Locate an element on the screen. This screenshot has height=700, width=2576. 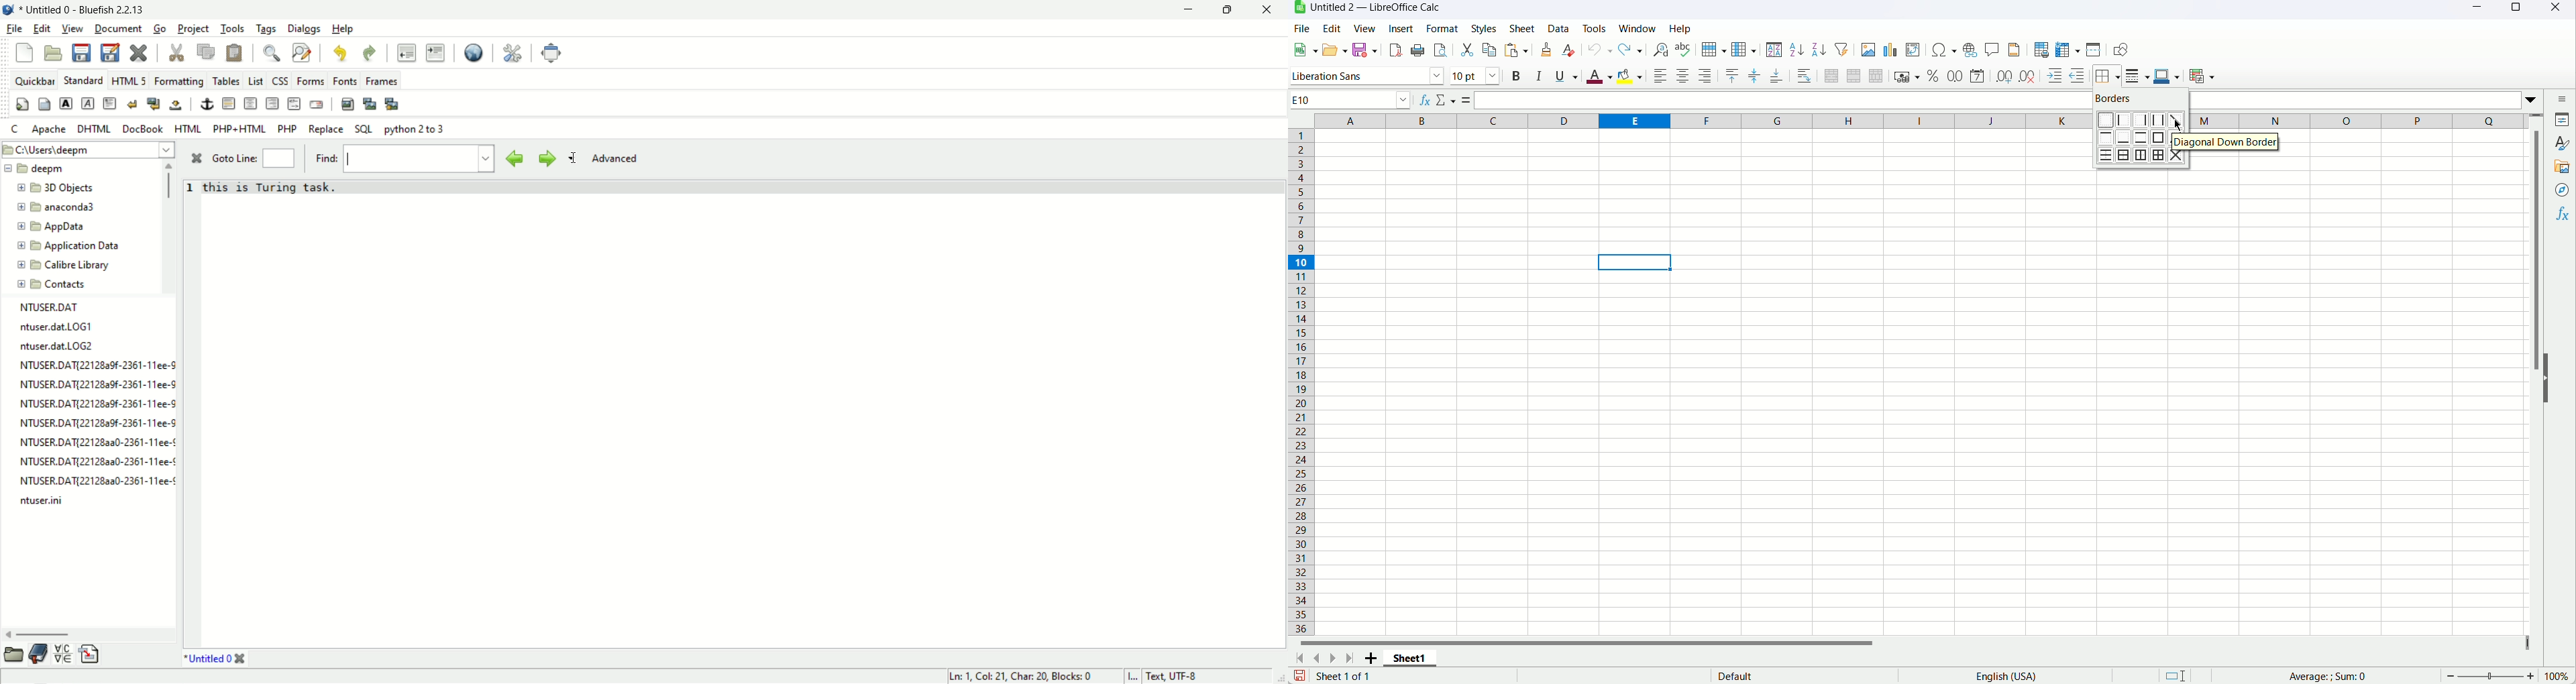
Diagonal down border is located at coordinates (2179, 120).